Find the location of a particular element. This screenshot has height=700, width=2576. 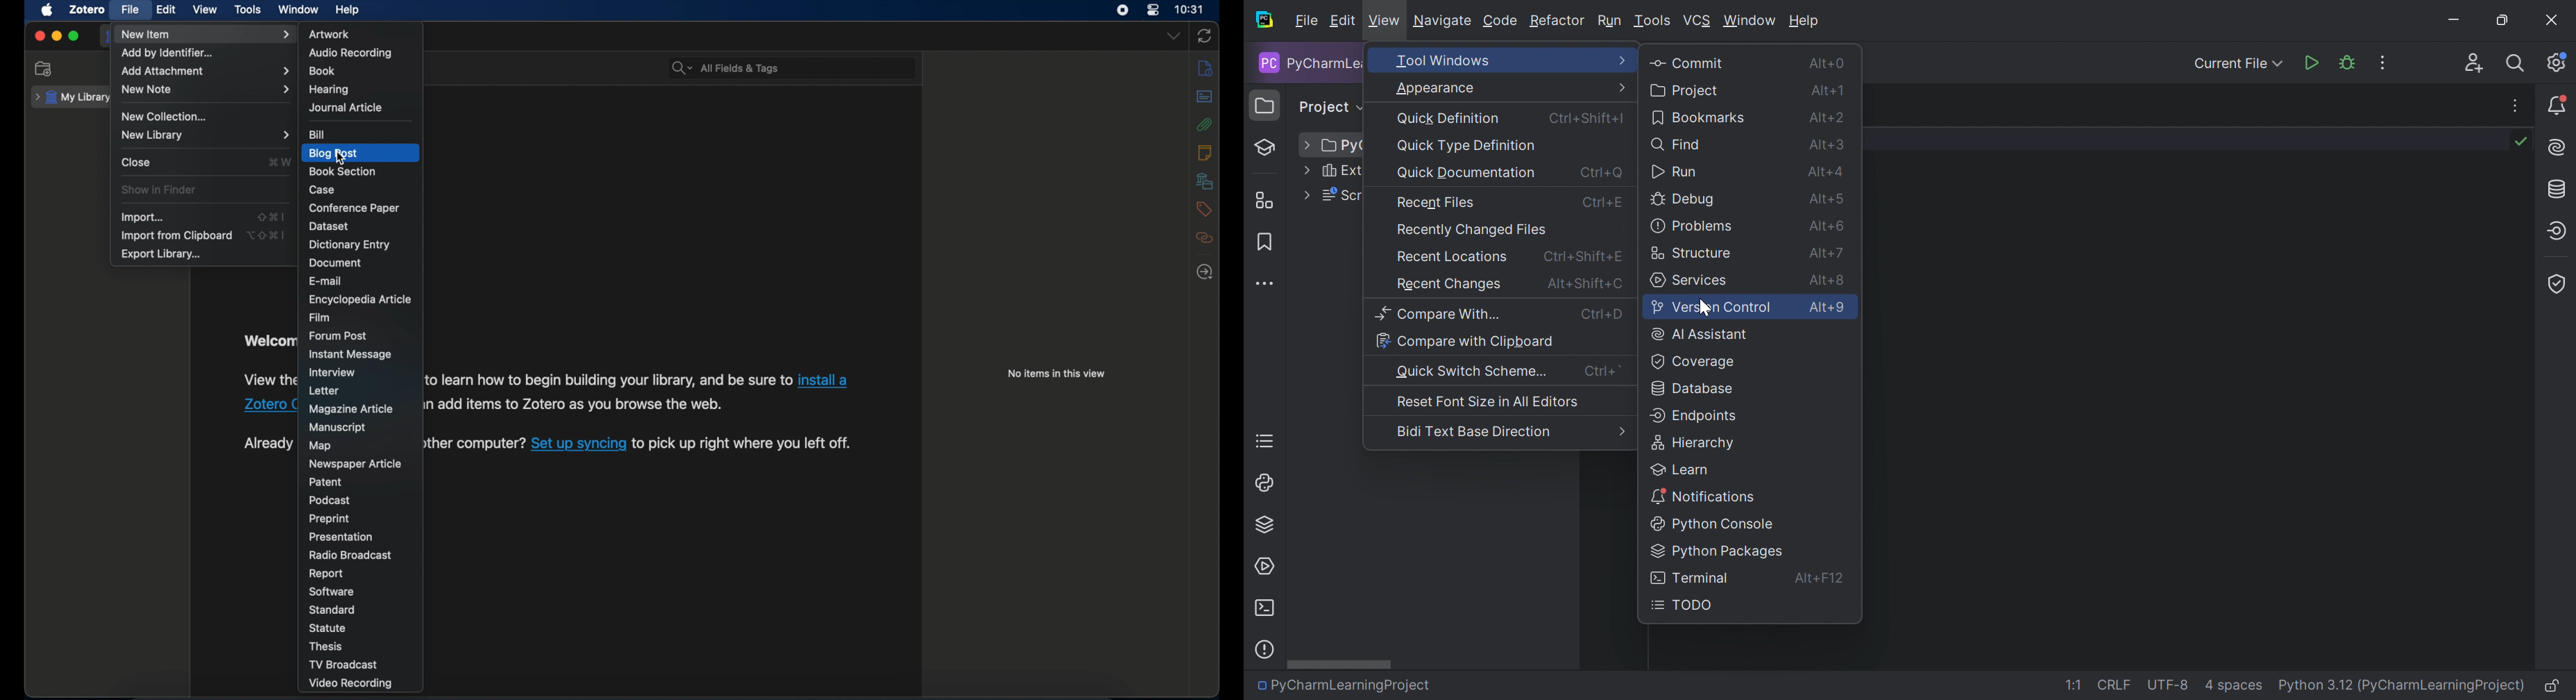

Window is located at coordinates (1751, 21).